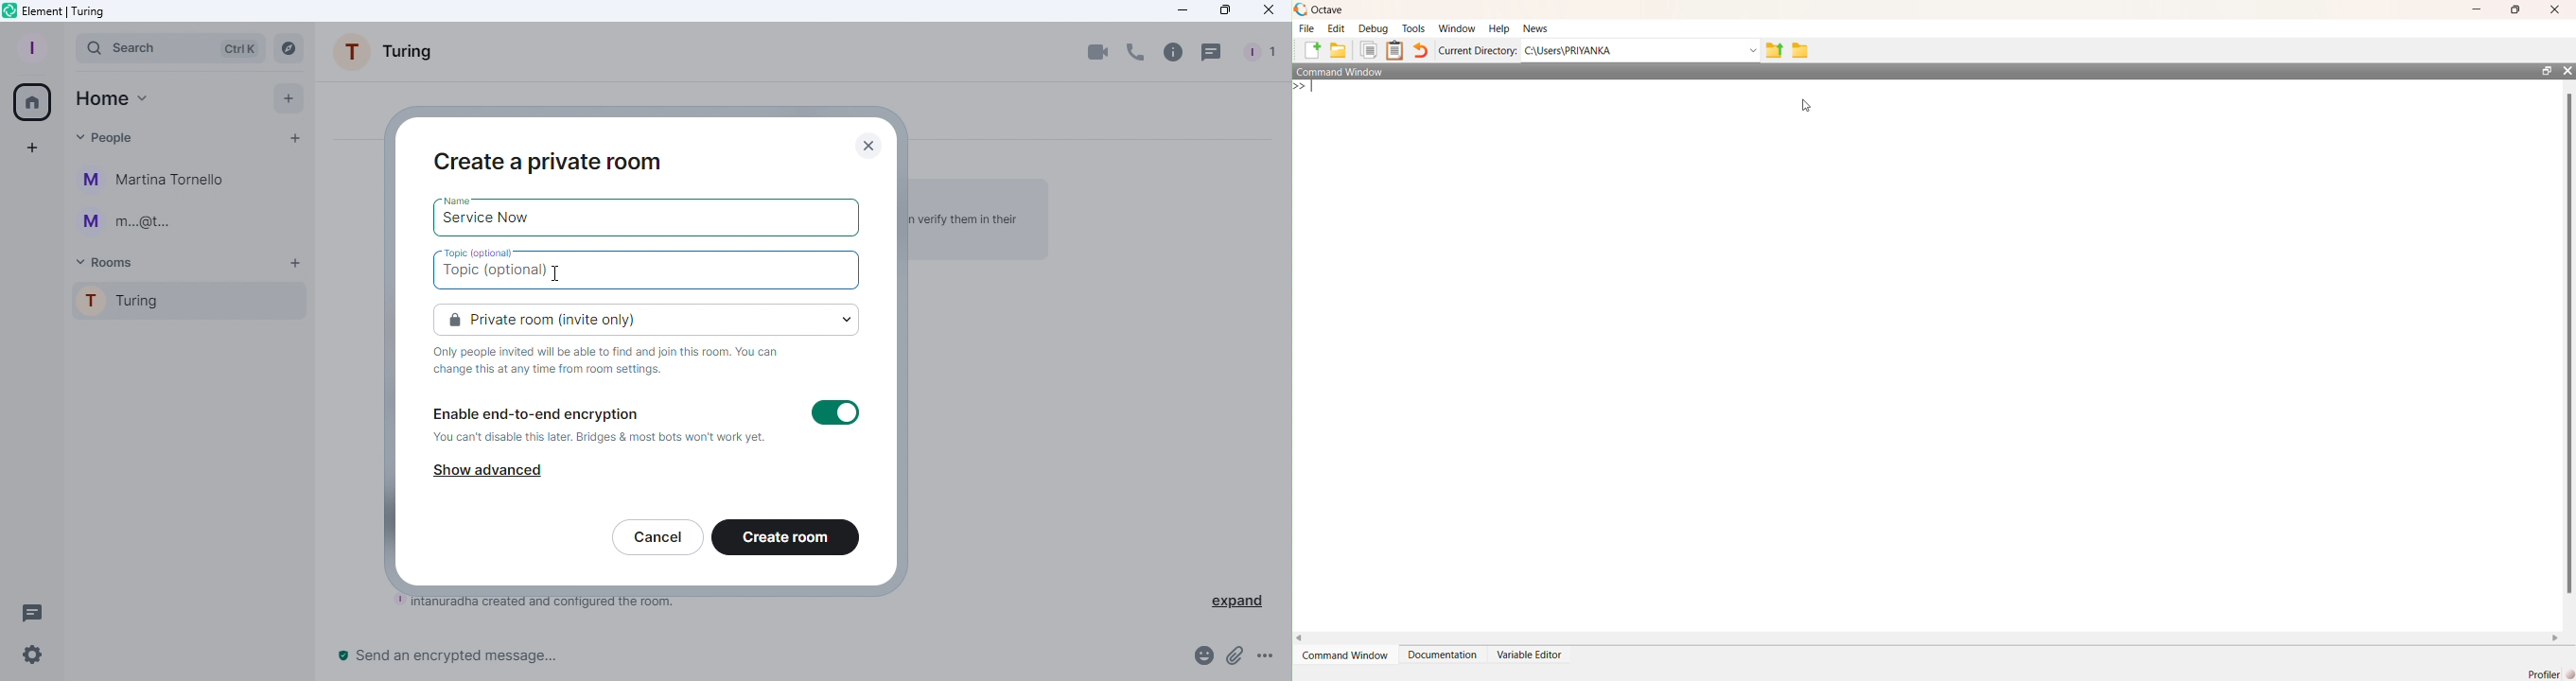 The width and height of the screenshot is (2576, 700). What do you see at coordinates (283, 97) in the screenshot?
I see `Add` at bounding box center [283, 97].